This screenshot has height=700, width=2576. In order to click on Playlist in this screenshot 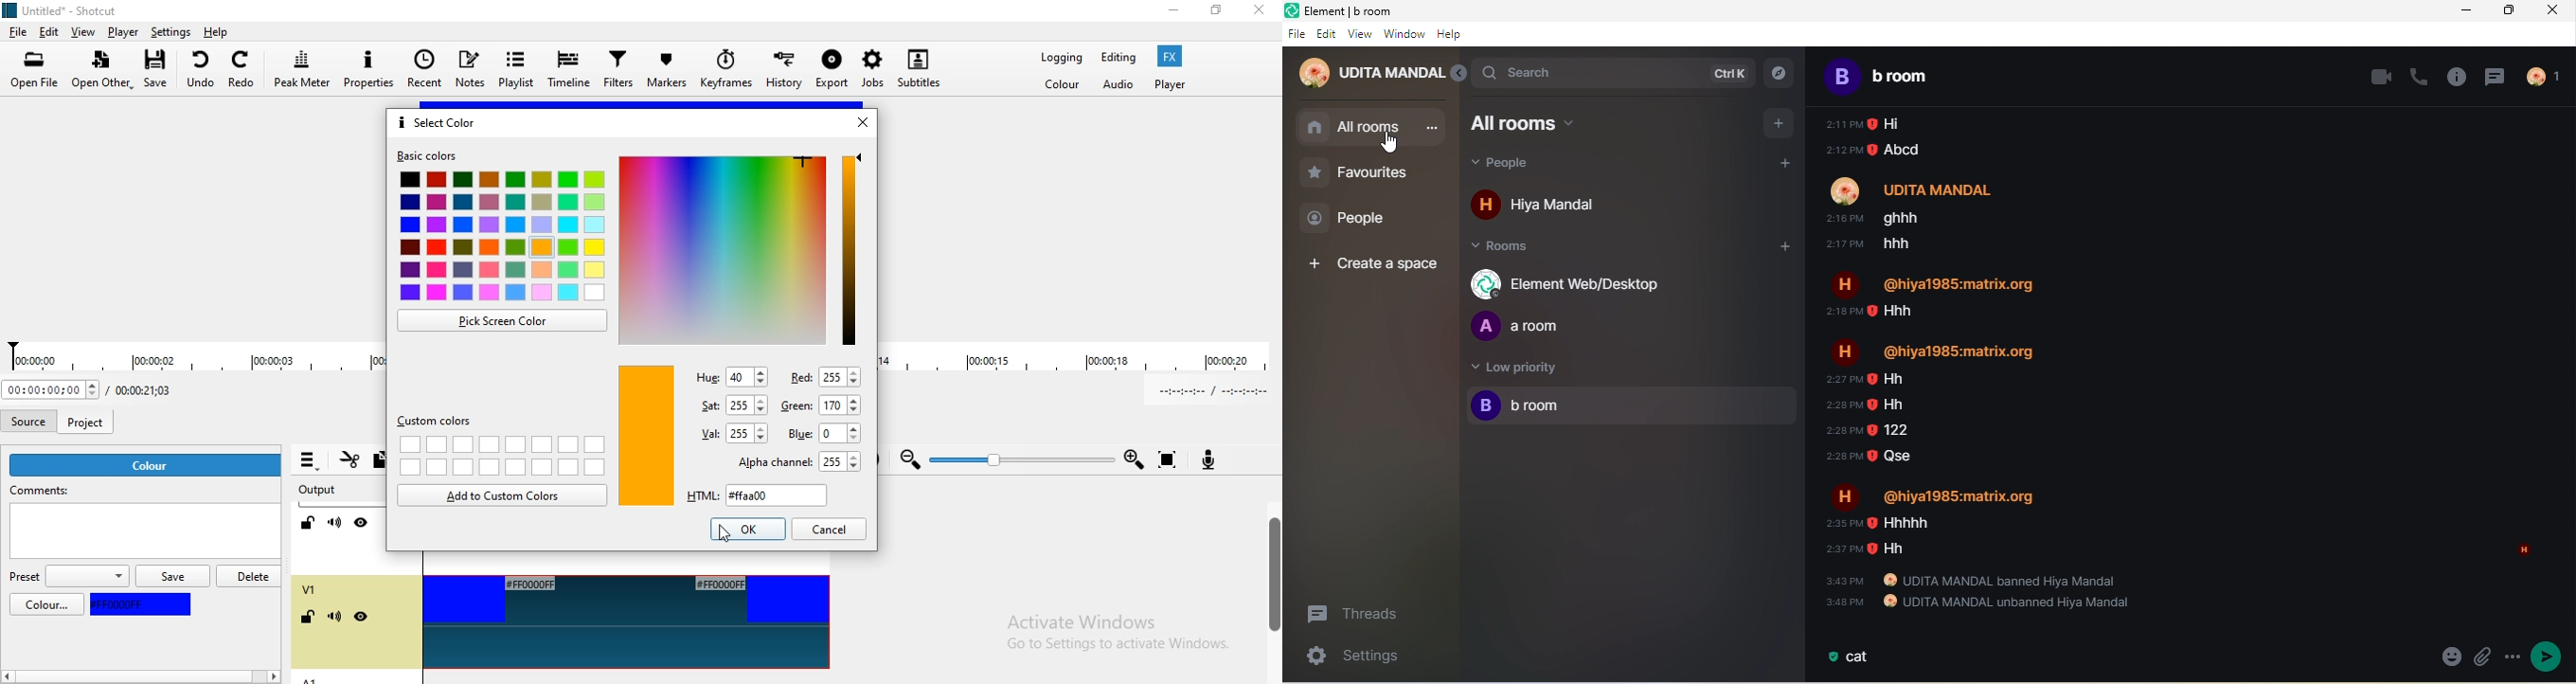, I will do `click(516, 68)`.